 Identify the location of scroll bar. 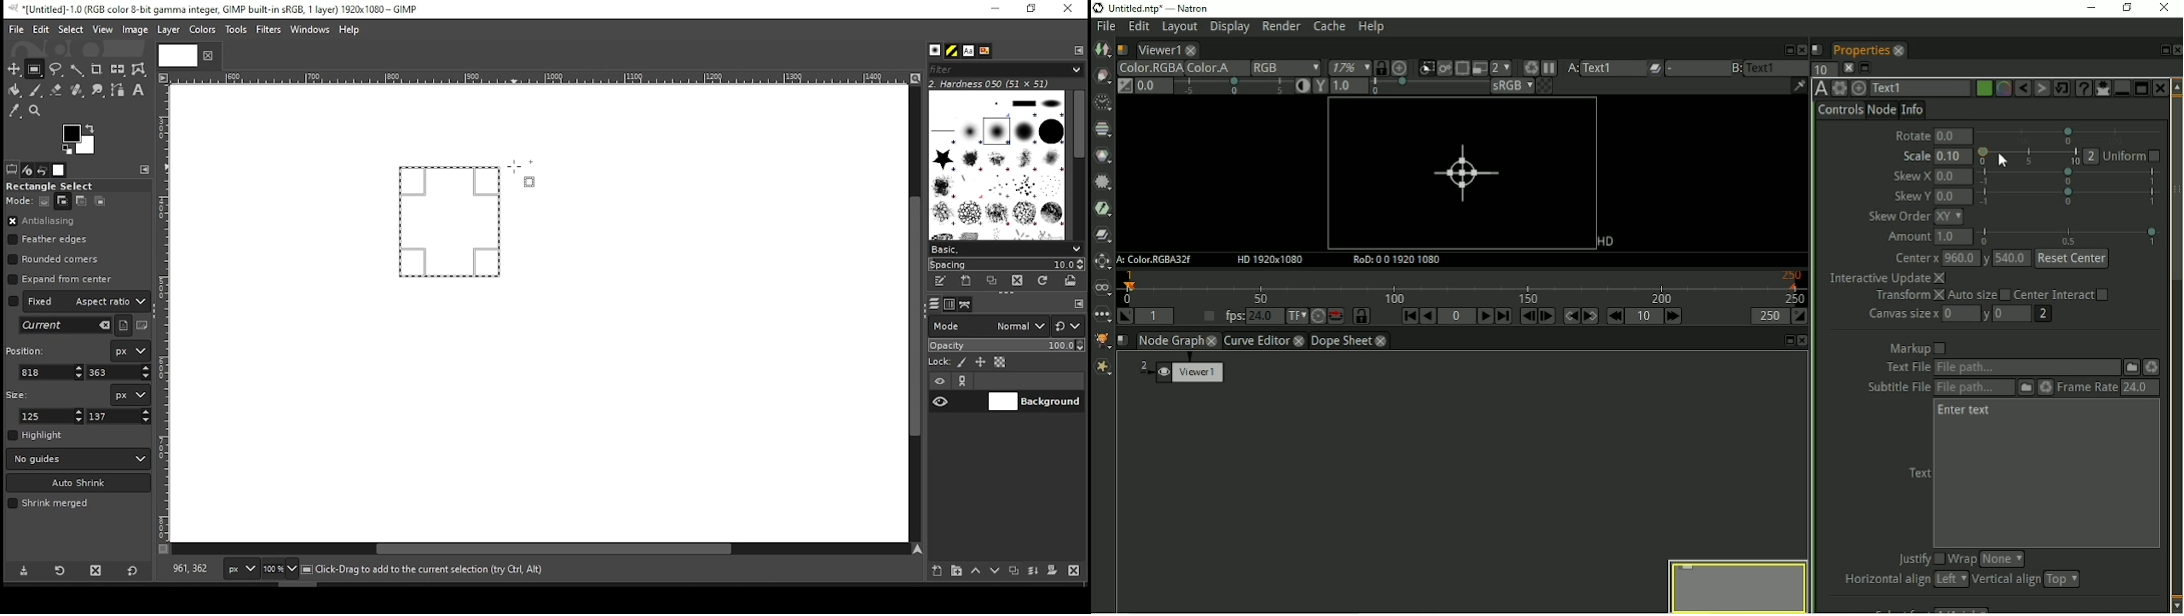
(913, 313).